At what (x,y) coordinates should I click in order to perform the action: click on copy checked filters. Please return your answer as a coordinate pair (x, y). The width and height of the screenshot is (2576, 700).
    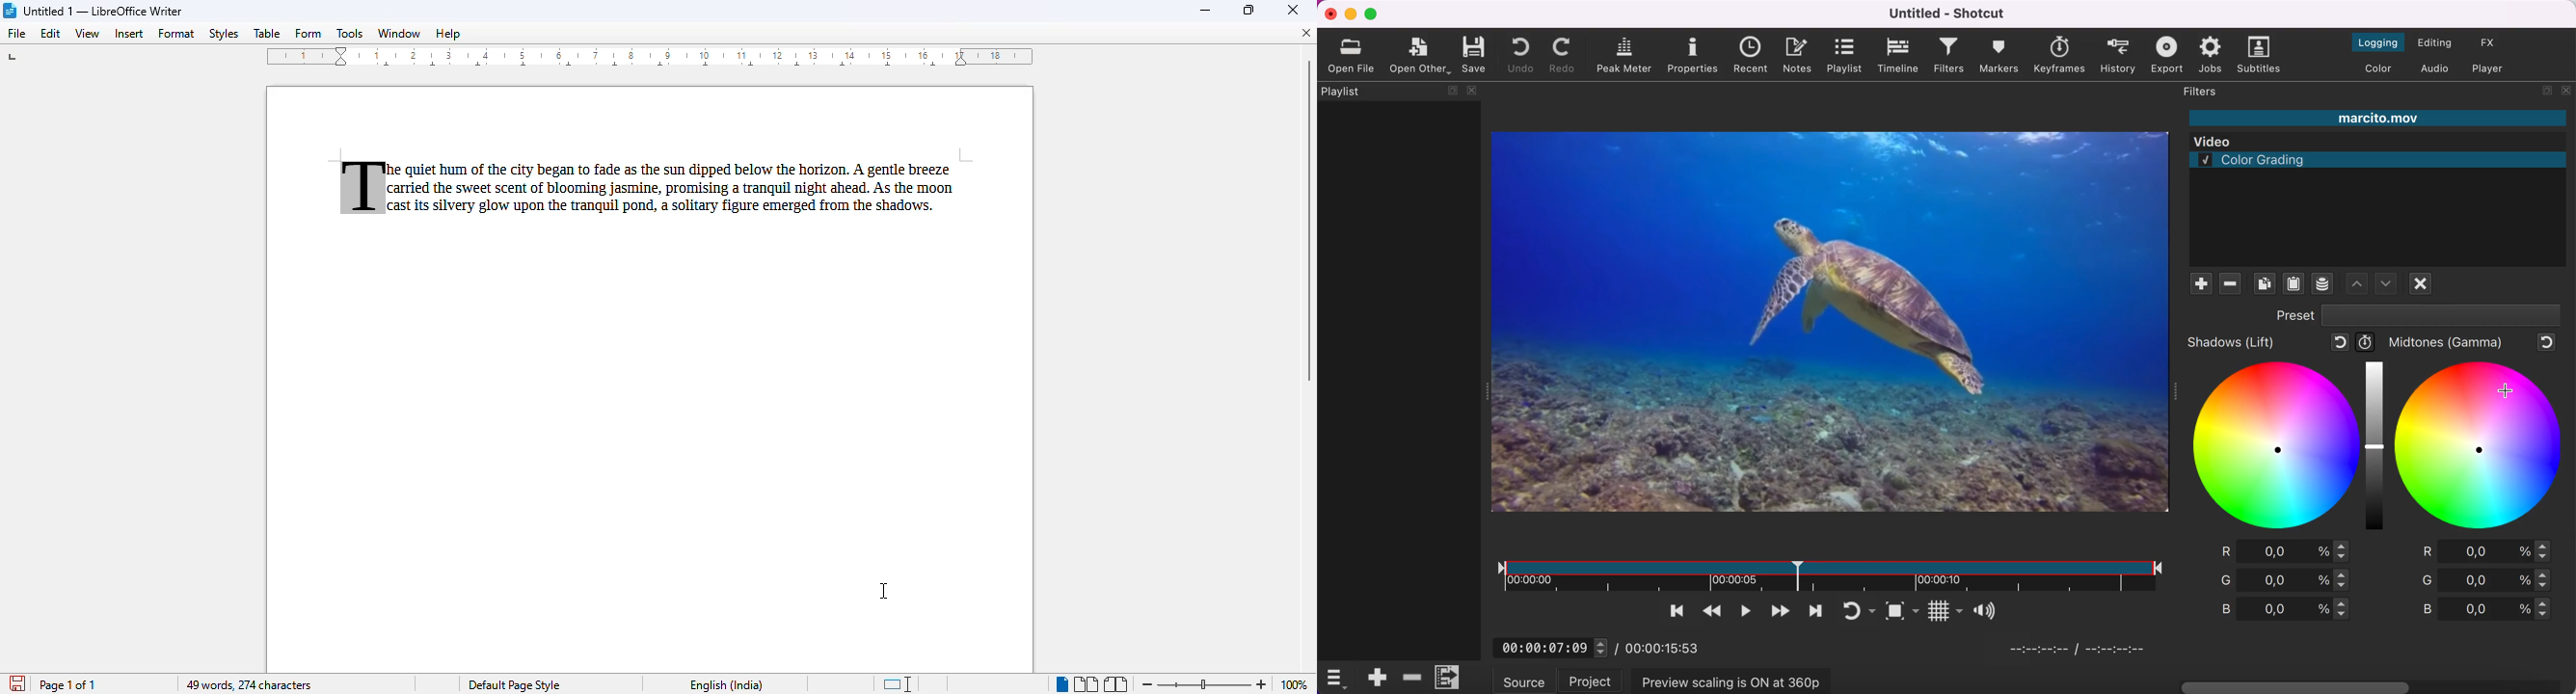
    Looking at the image, I should click on (2264, 286).